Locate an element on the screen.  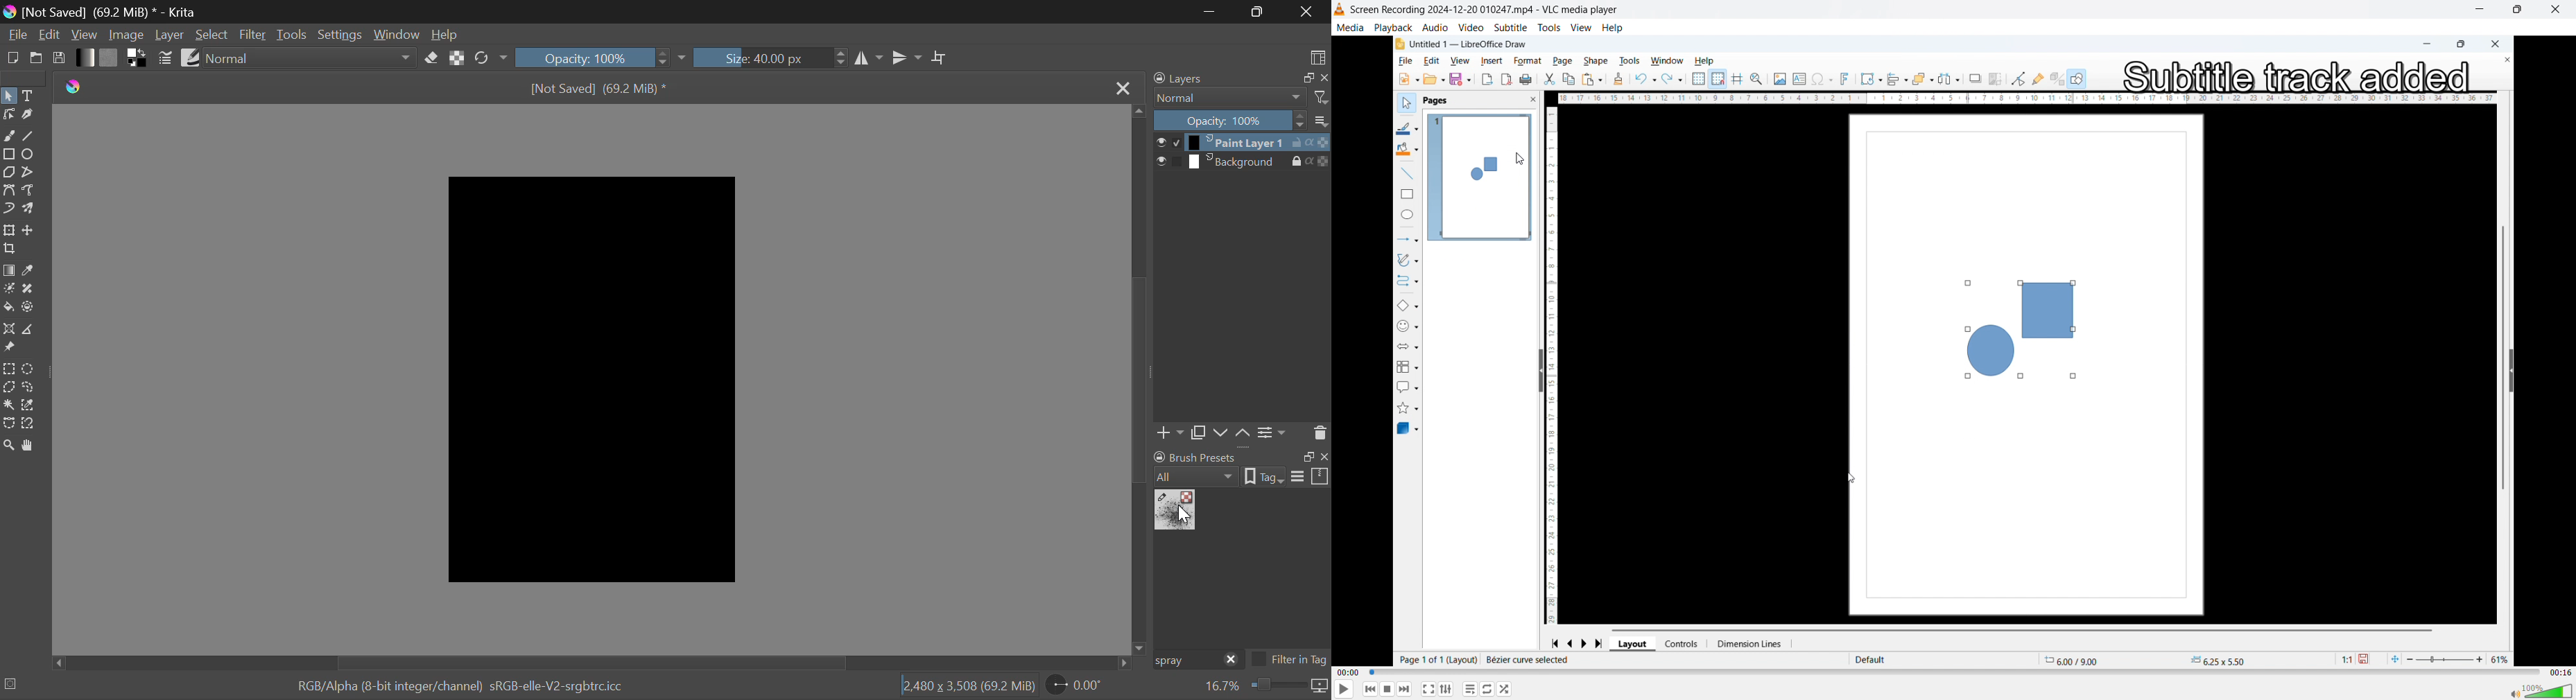
line and arrow is located at coordinates (1407, 240).